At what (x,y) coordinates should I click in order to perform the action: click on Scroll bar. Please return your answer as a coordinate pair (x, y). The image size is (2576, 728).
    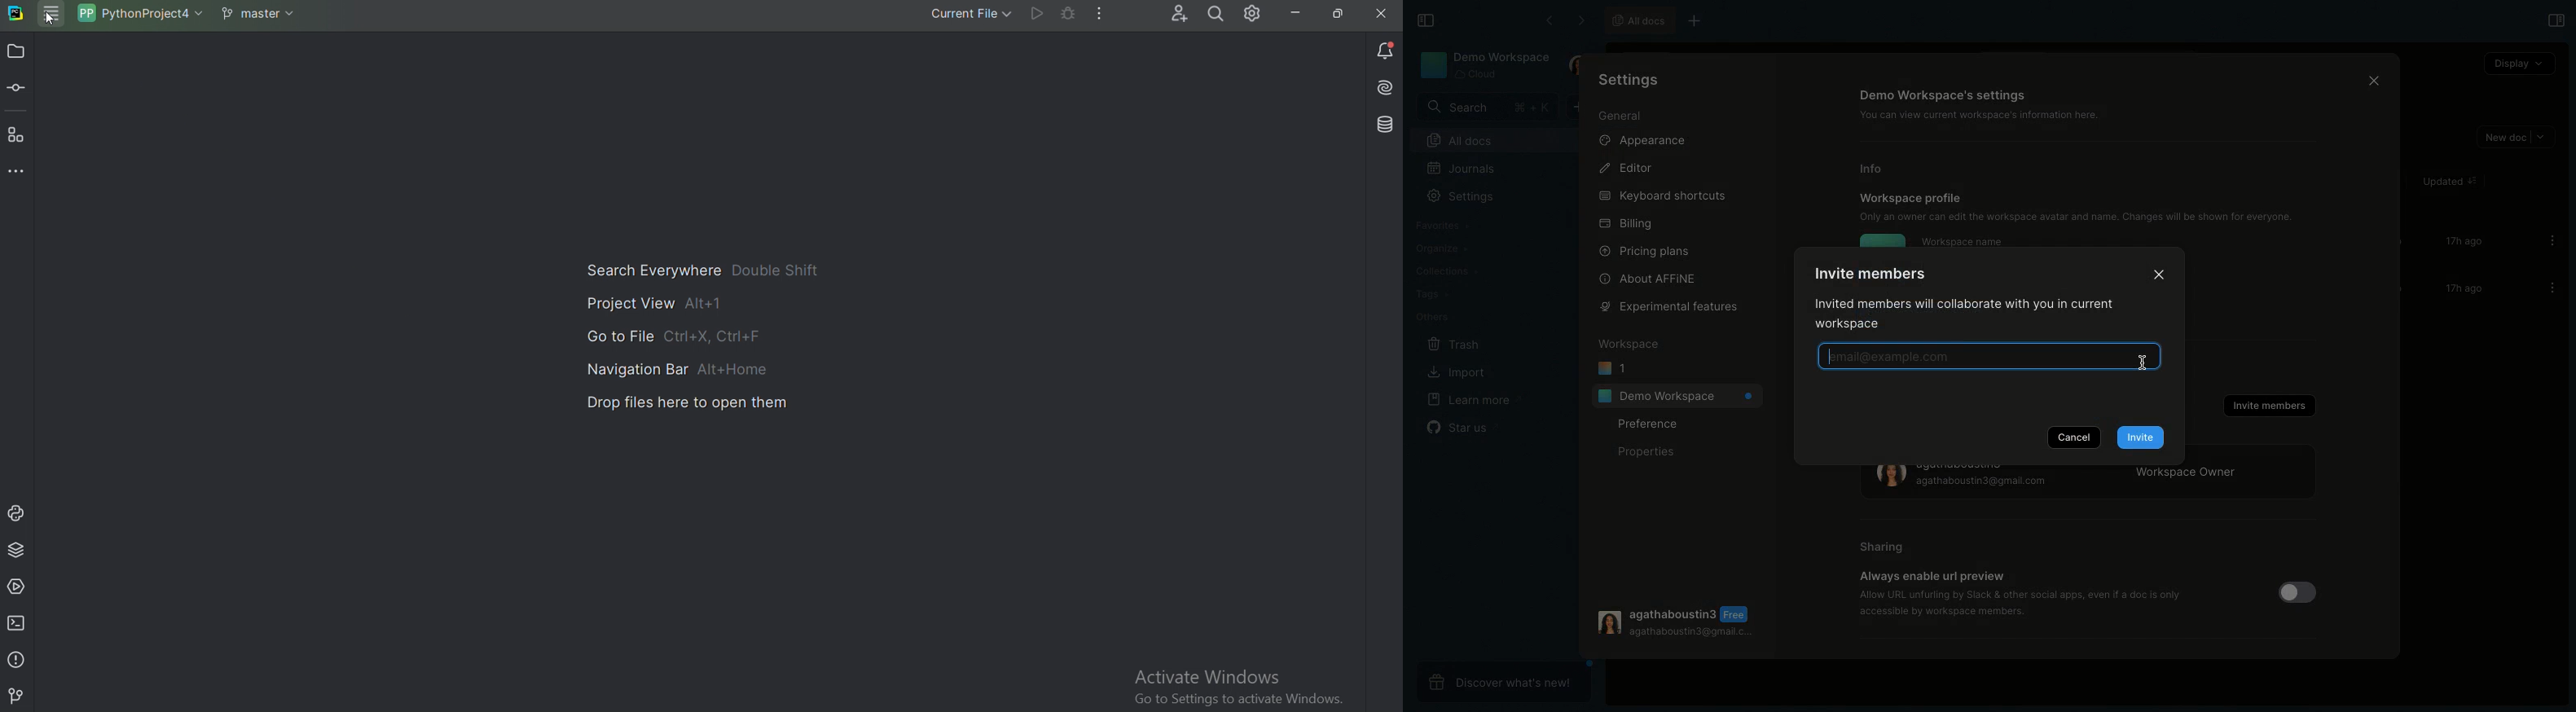
    Looking at the image, I should click on (2398, 269).